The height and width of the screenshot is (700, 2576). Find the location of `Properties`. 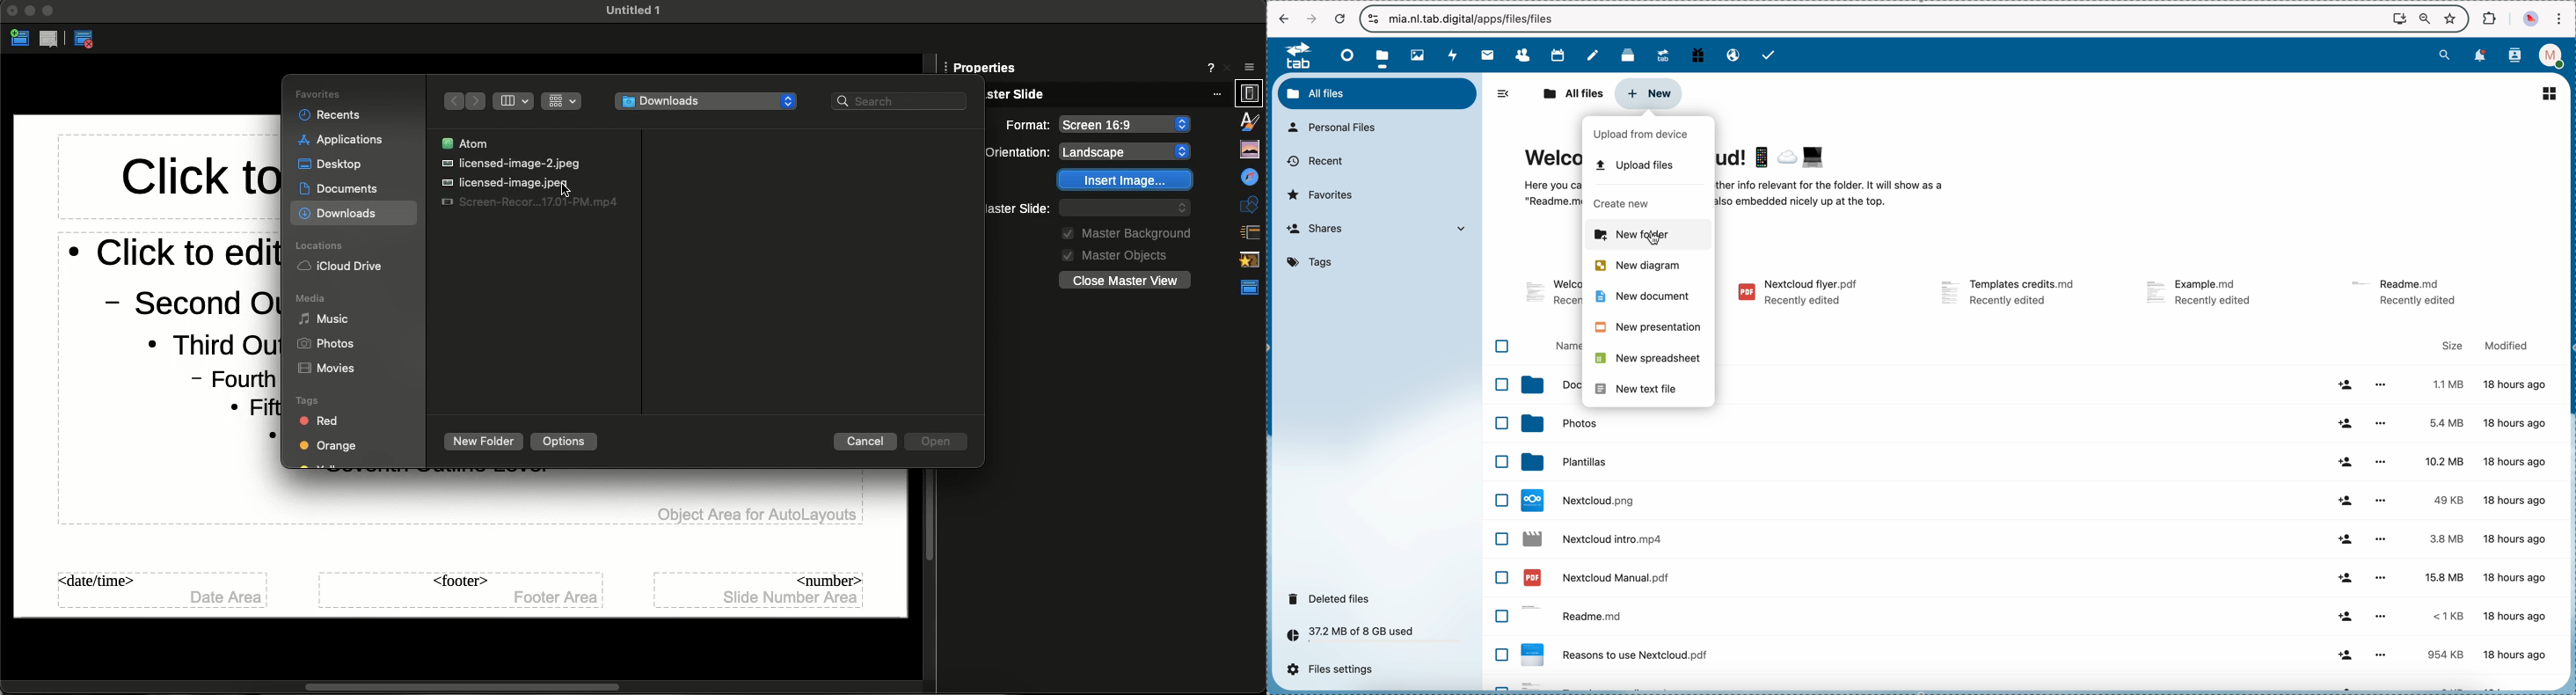

Properties is located at coordinates (1251, 289).